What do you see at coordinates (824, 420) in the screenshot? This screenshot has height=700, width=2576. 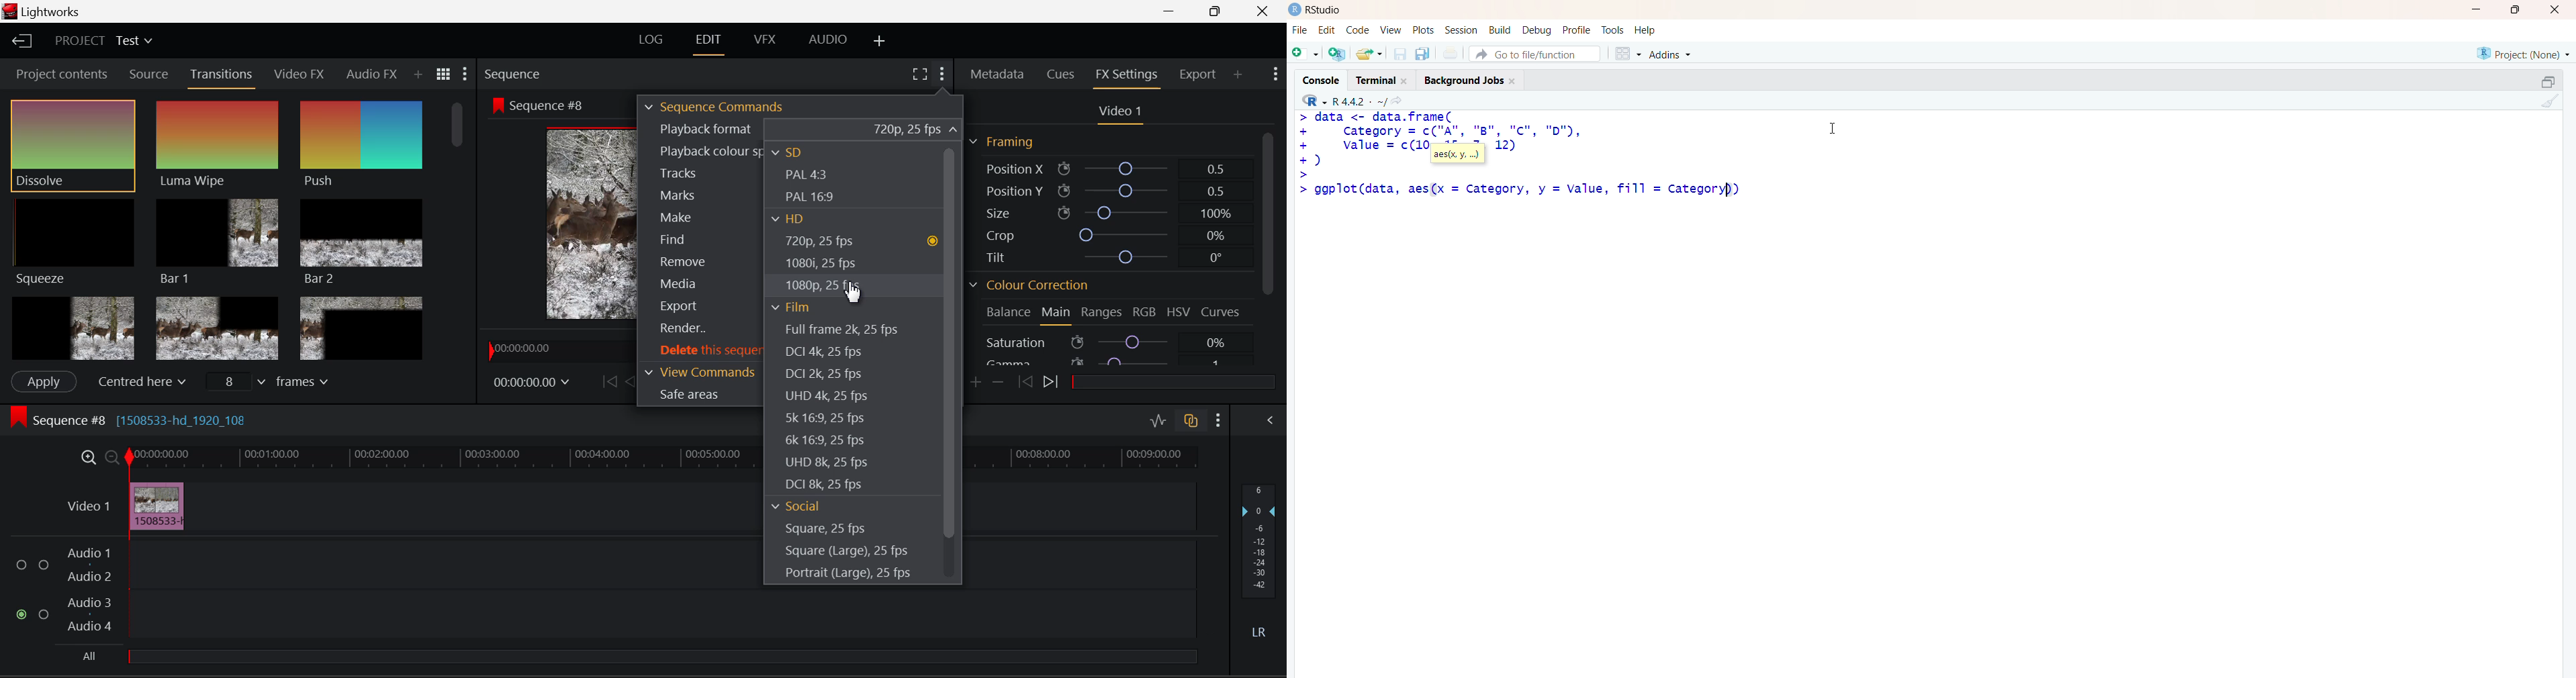 I see `5k 16:9` at bounding box center [824, 420].